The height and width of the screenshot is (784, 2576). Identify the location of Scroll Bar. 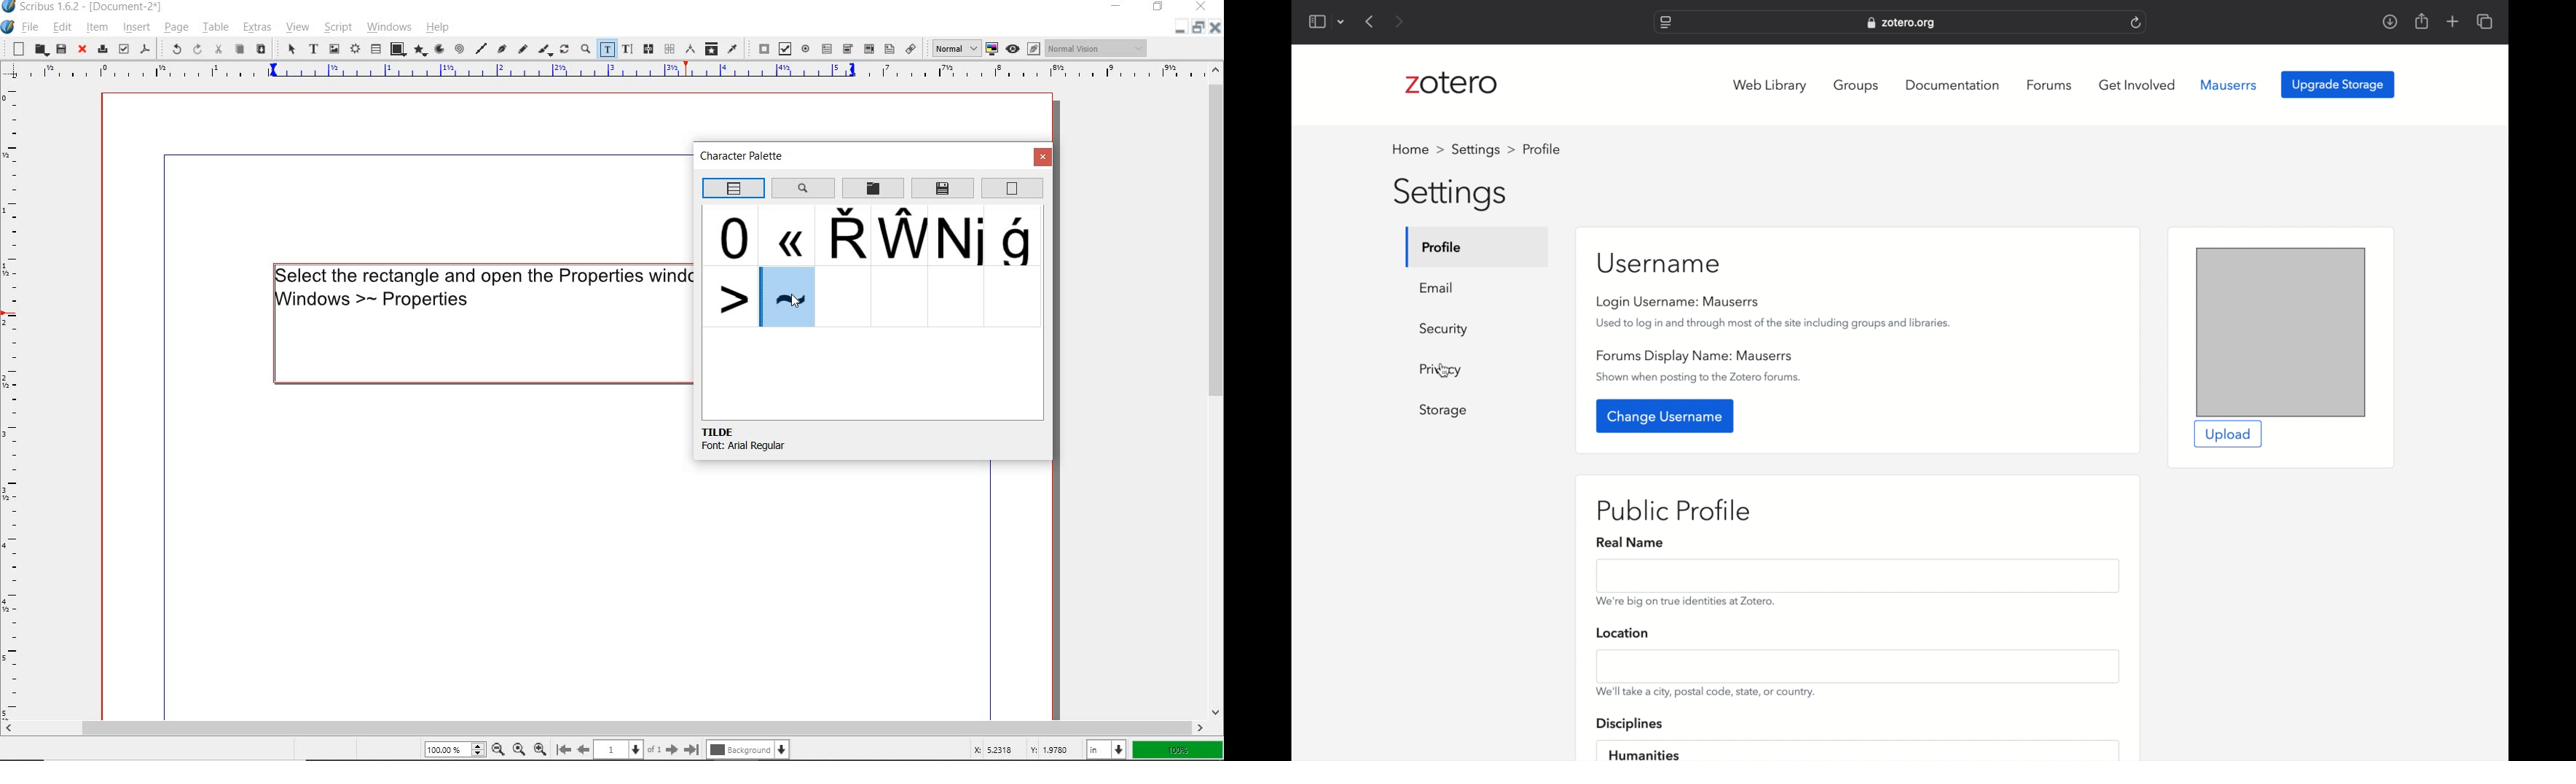
(613, 725).